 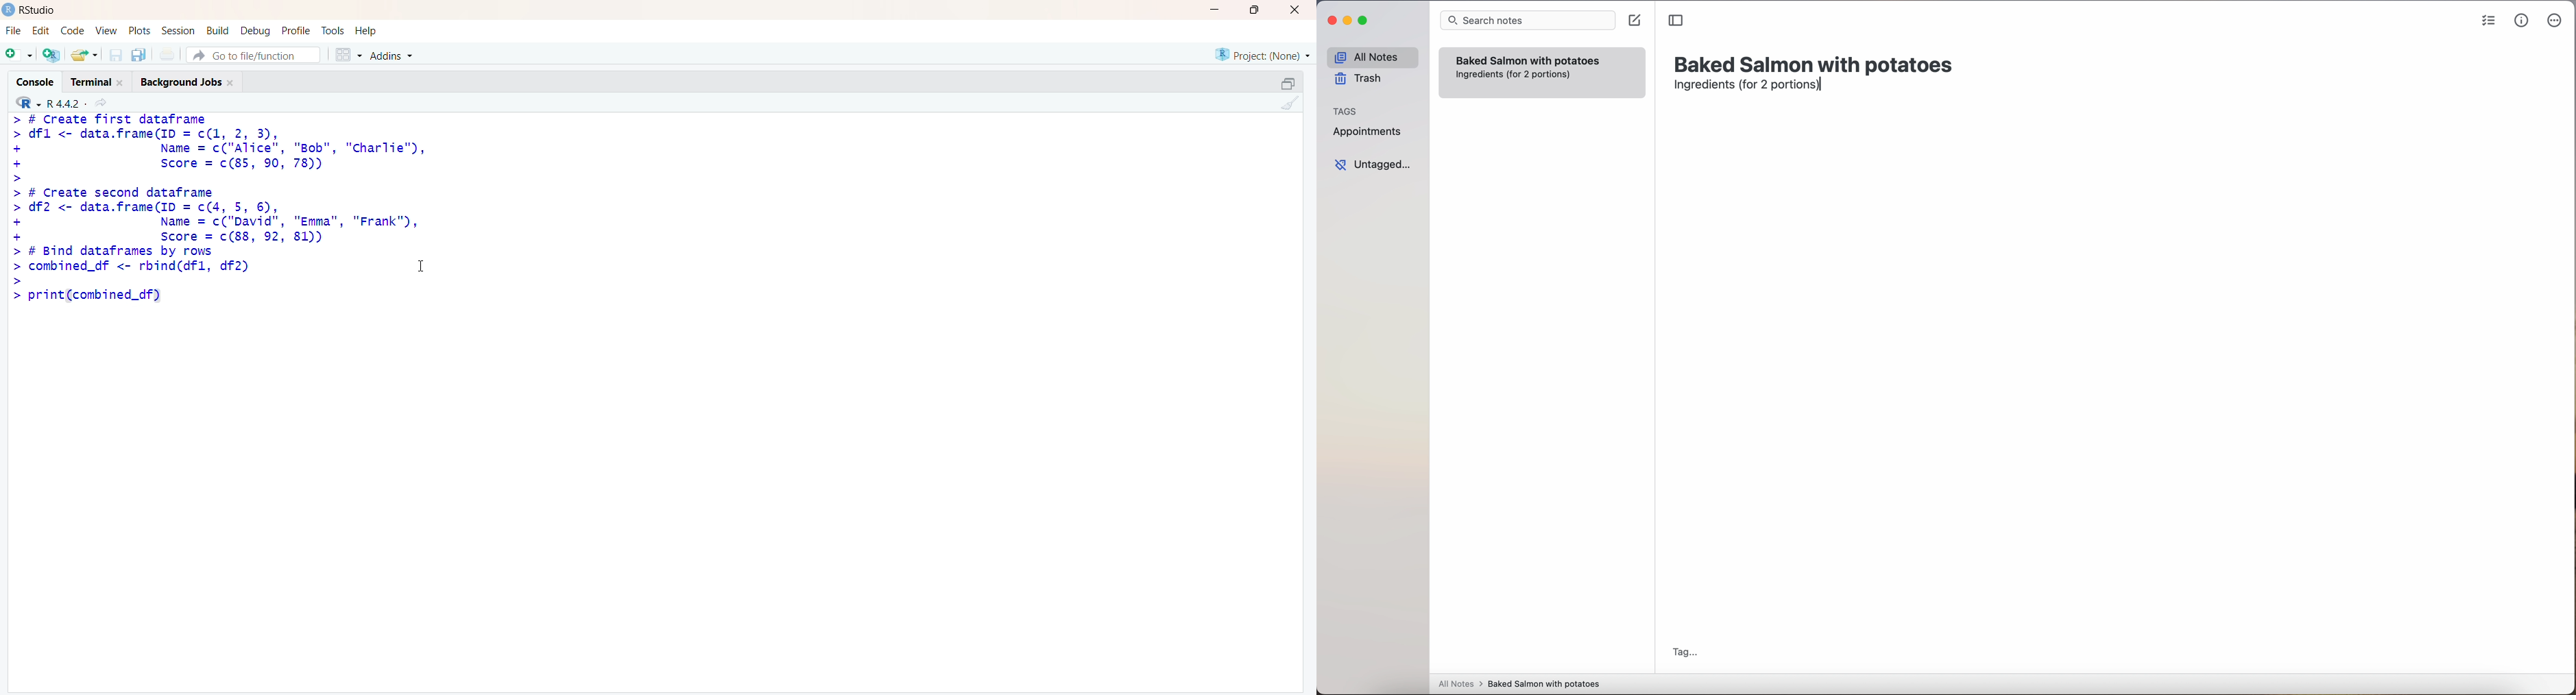 I want to click on print(combined_df), so click(x=85, y=295).